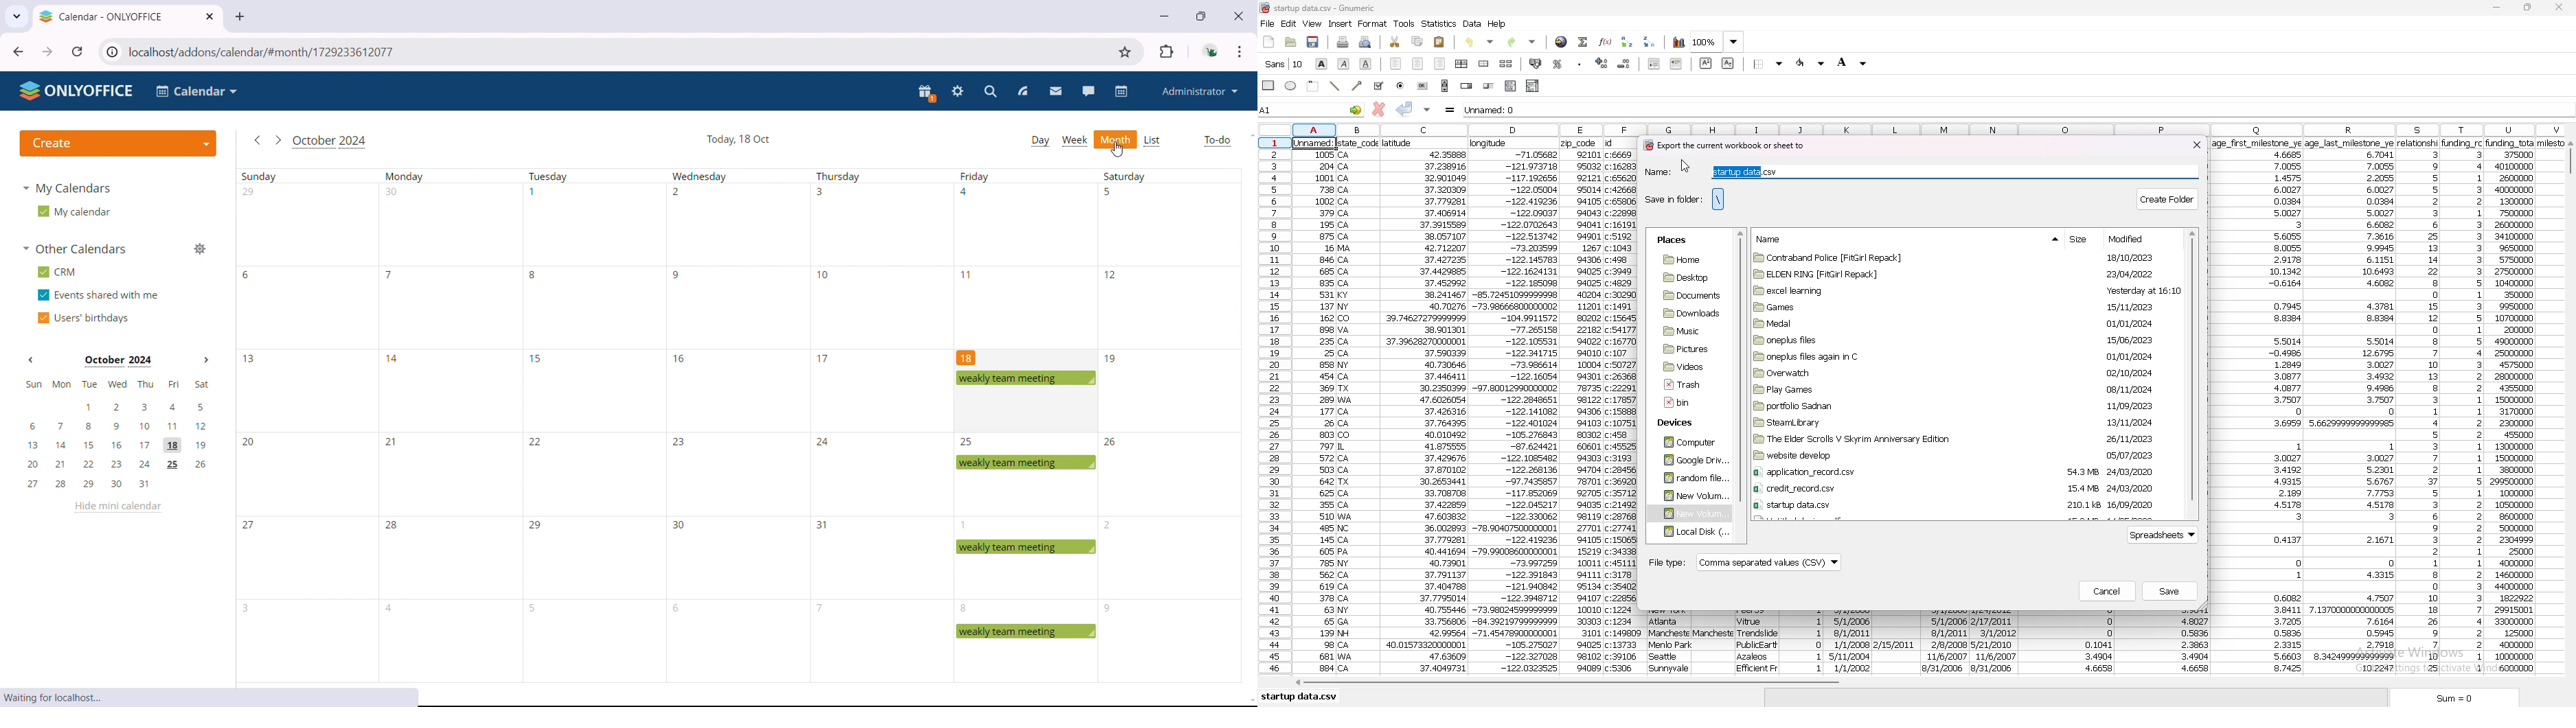  Describe the element at coordinates (2418, 408) in the screenshot. I see `data` at that location.